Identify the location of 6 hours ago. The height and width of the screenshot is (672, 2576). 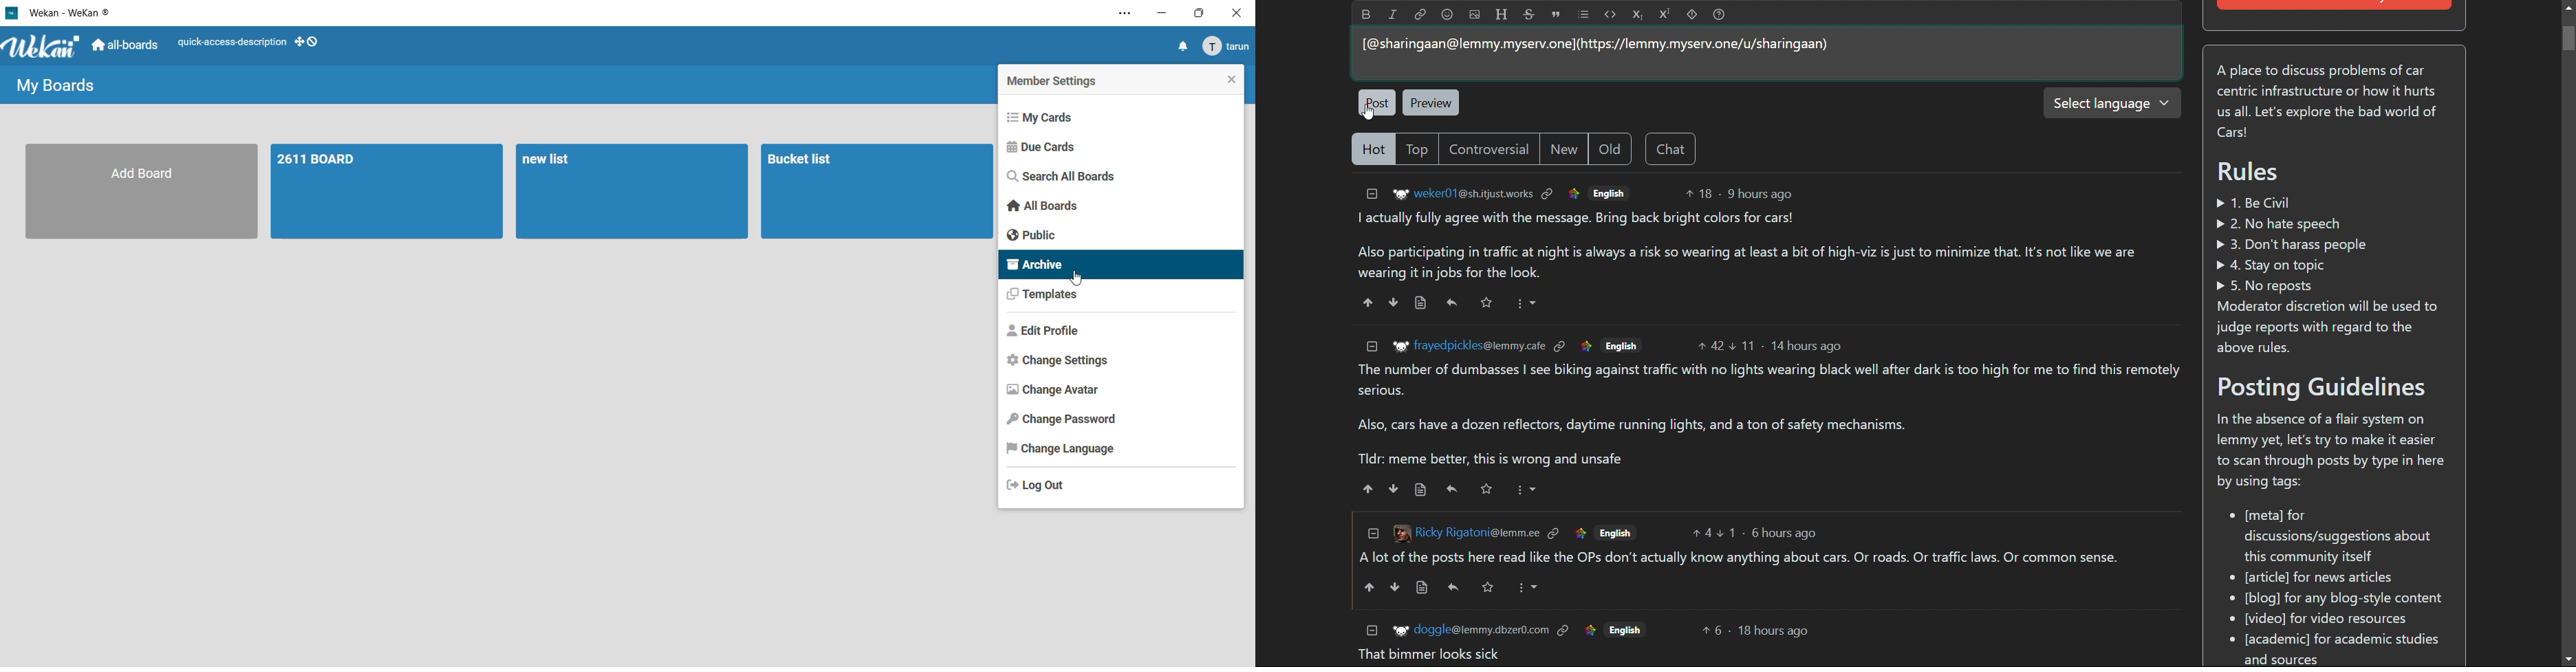
(1786, 533).